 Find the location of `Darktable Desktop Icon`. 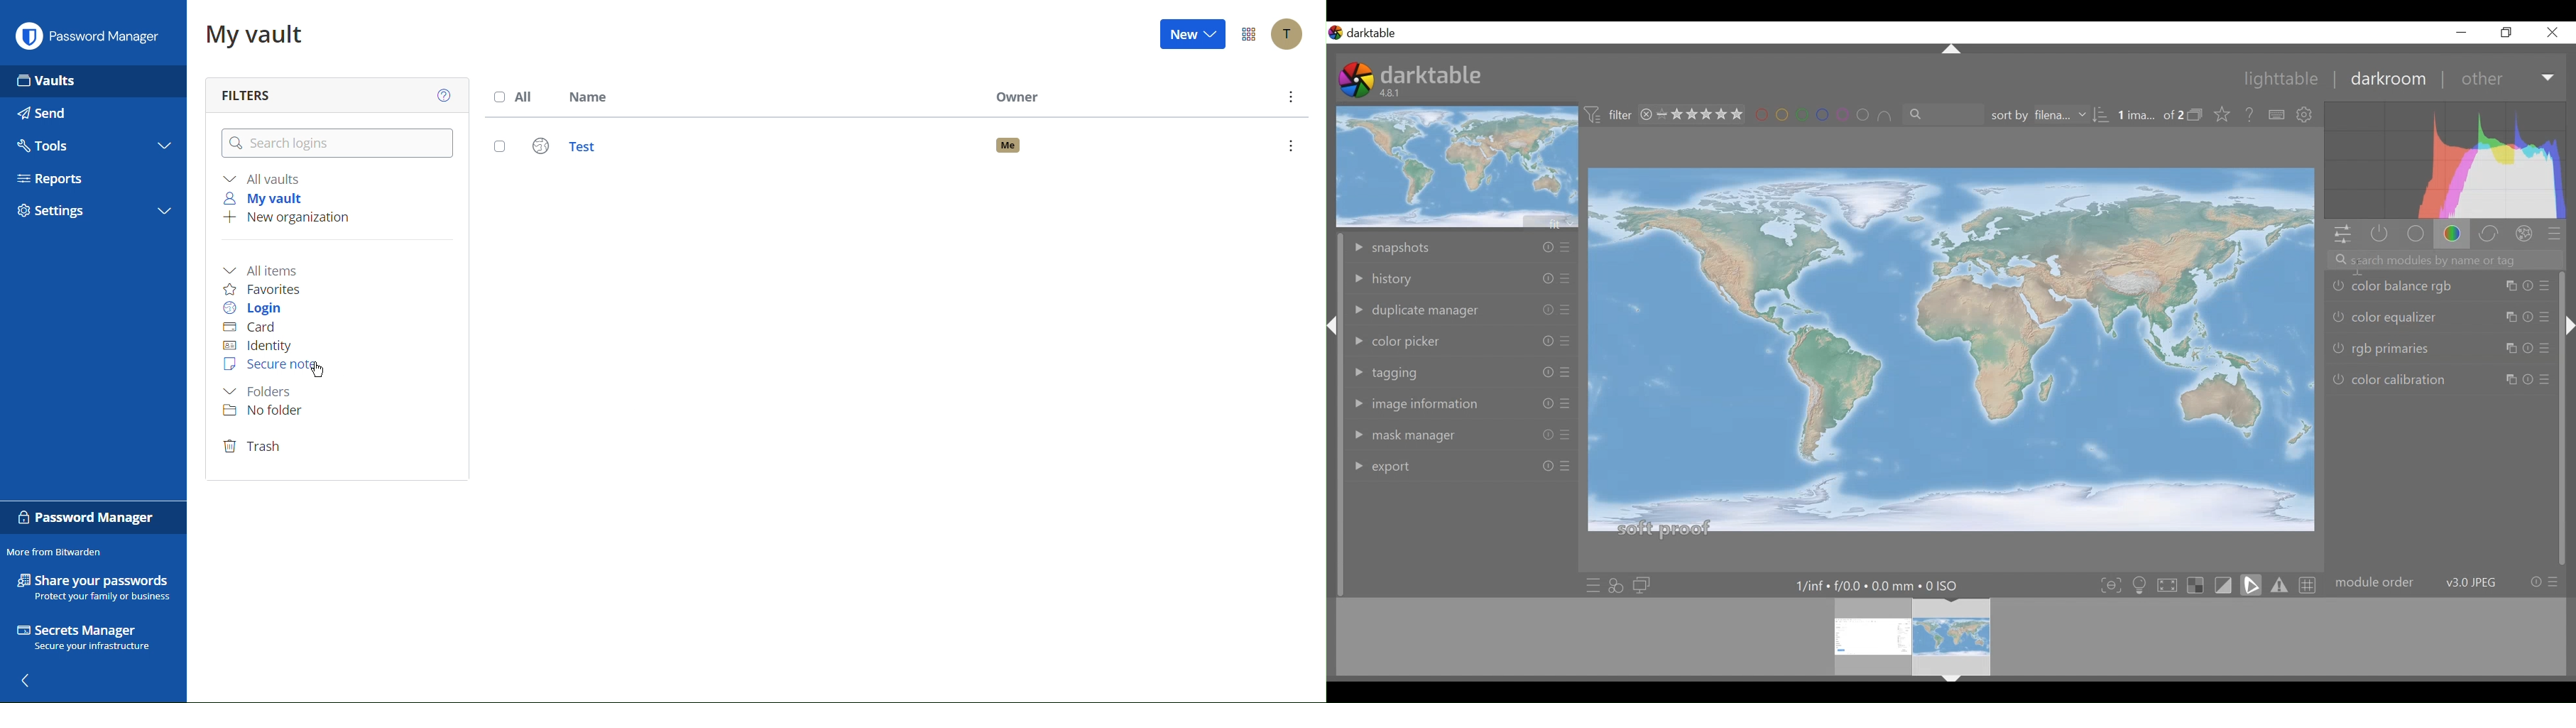

Darktable Desktop Icon is located at coordinates (1358, 81).